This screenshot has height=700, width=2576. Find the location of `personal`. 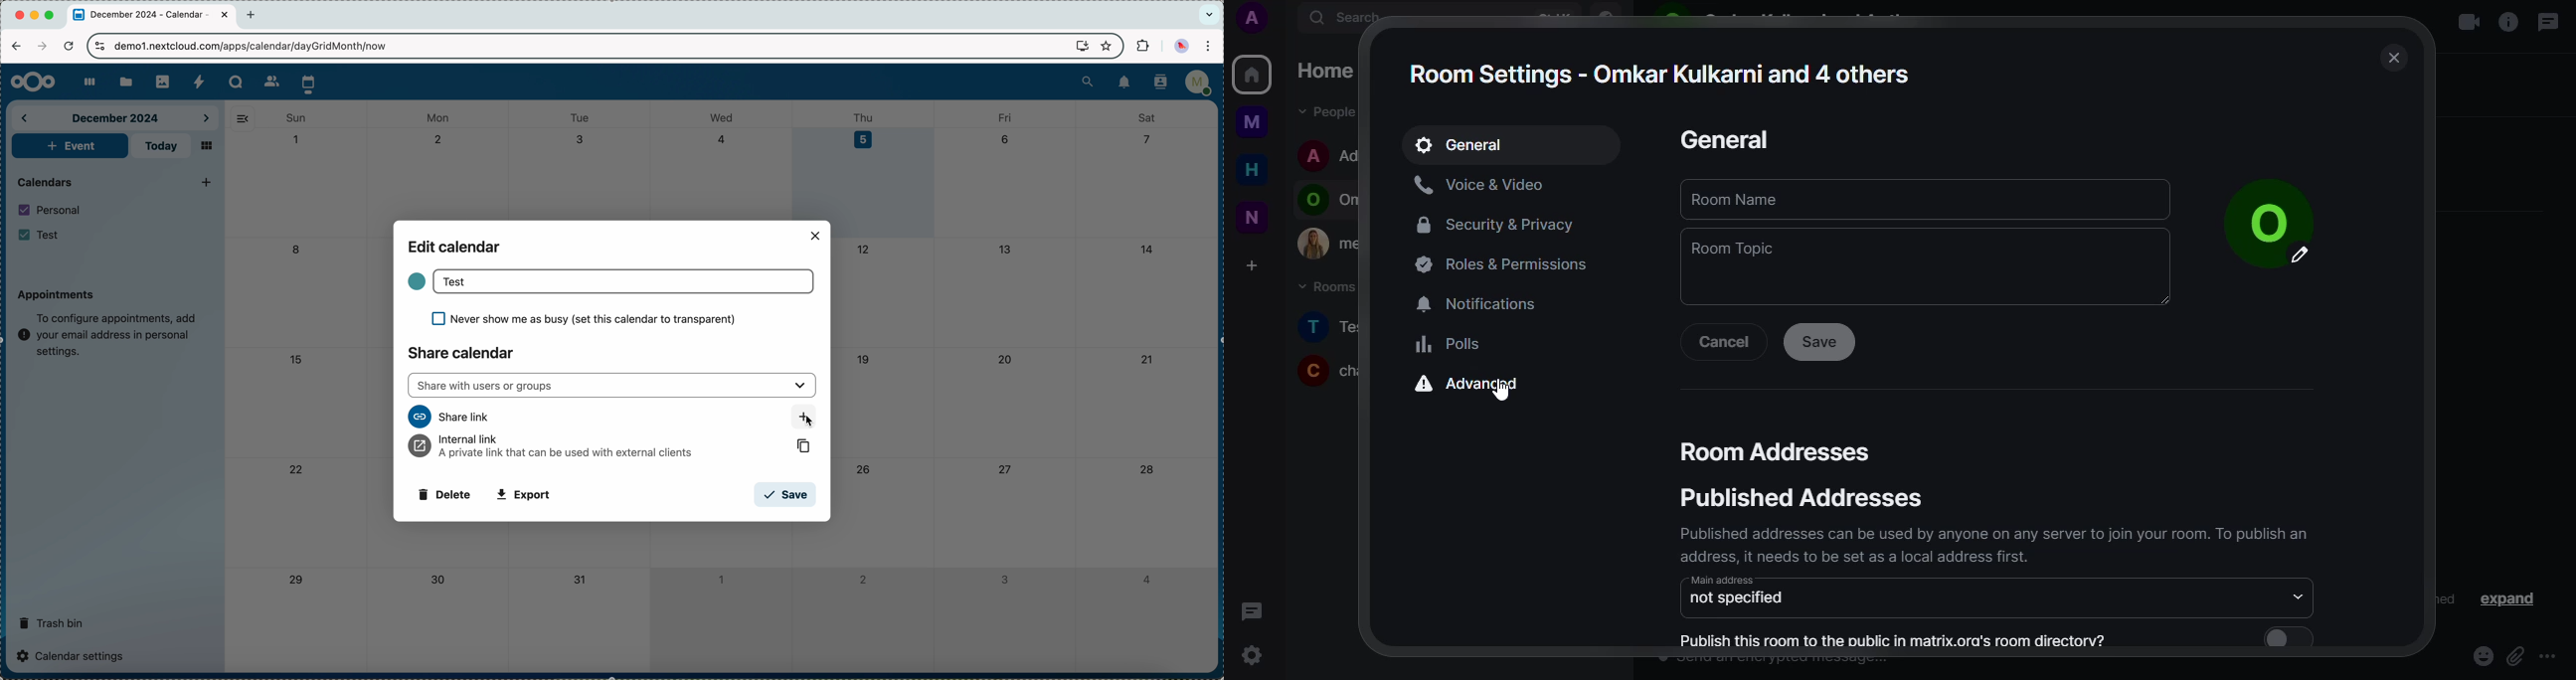

personal is located at coordinates (51, 210).